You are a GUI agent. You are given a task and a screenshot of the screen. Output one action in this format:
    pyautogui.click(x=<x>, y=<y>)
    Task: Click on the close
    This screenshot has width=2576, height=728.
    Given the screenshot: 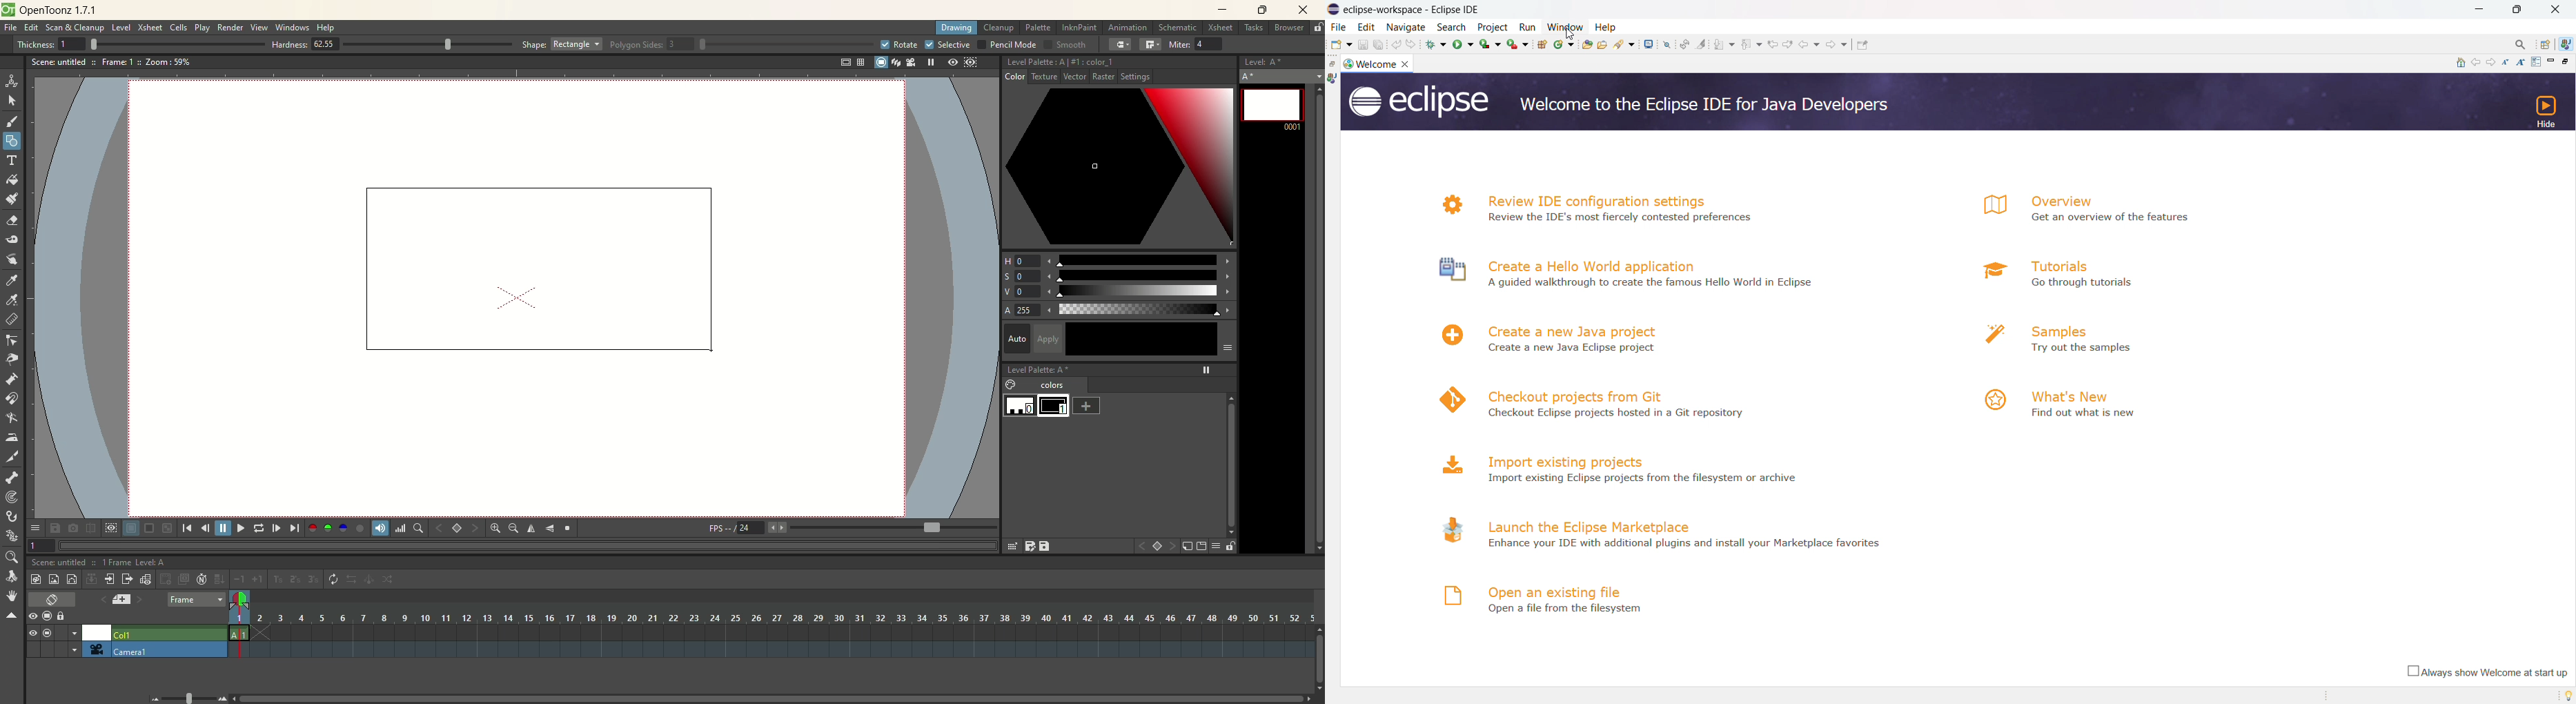 What is the action you would take?
    pyautogui.click(x=1407, y=64)
    